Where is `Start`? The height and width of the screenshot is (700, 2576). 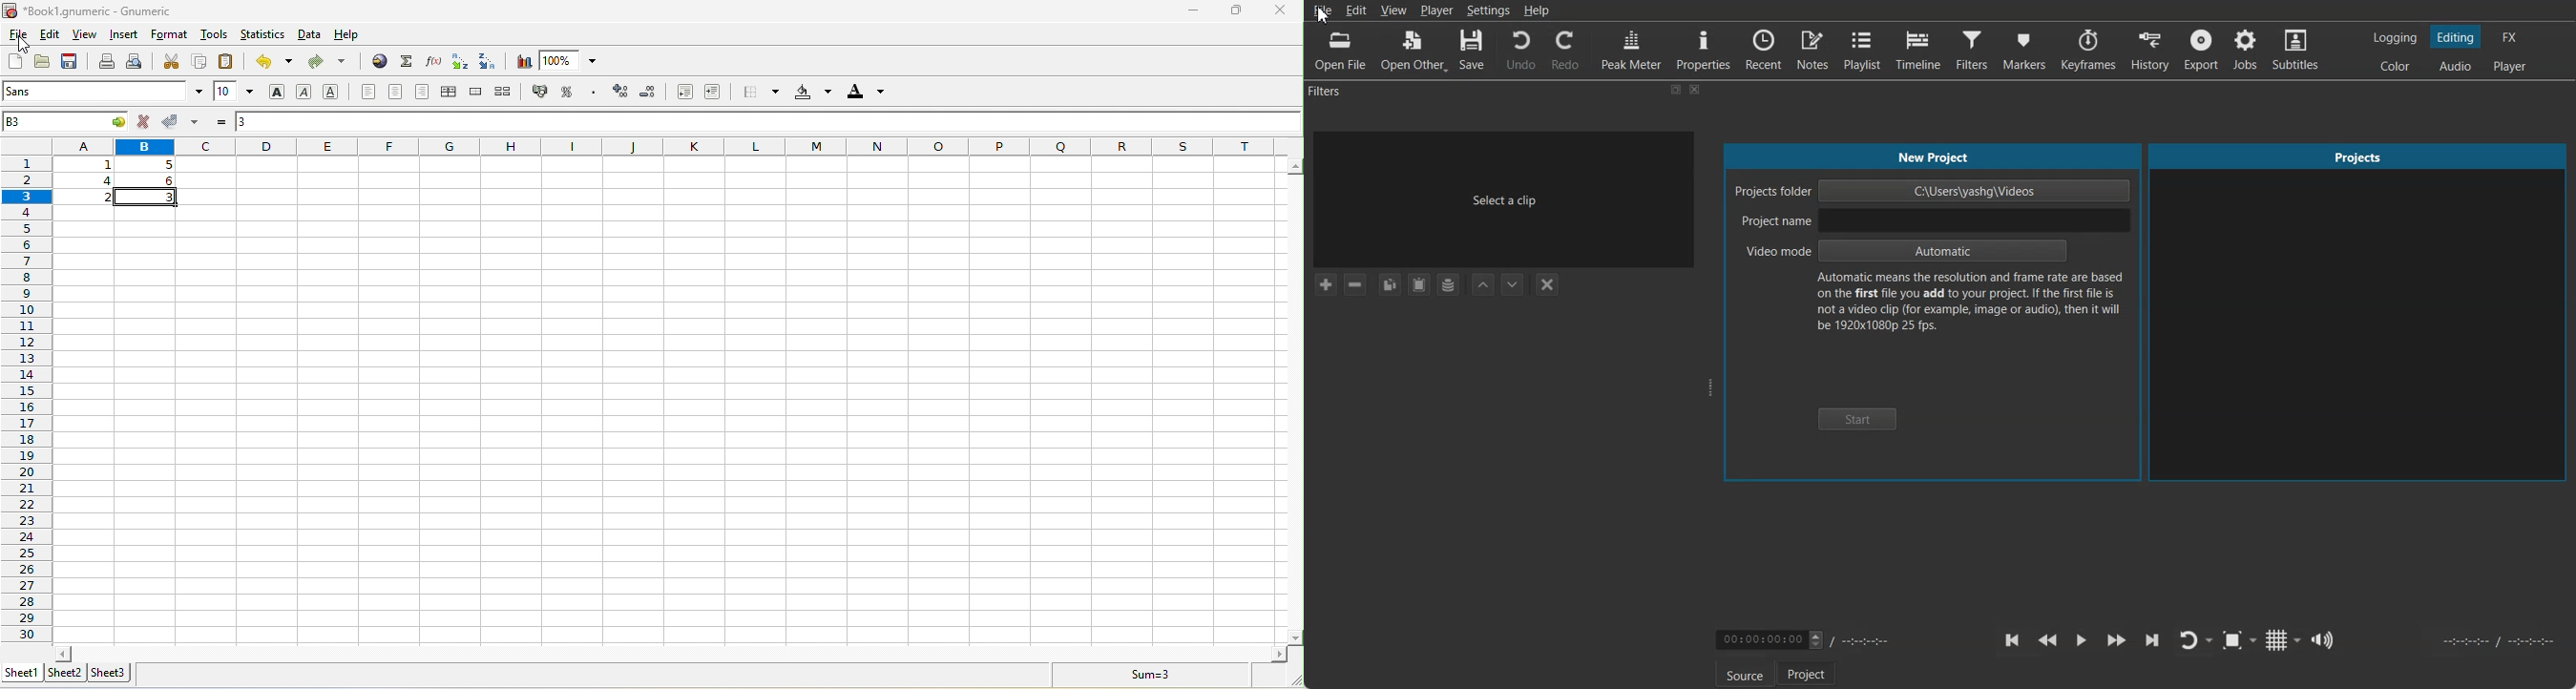
Start is located at coordinates (1858, 420).